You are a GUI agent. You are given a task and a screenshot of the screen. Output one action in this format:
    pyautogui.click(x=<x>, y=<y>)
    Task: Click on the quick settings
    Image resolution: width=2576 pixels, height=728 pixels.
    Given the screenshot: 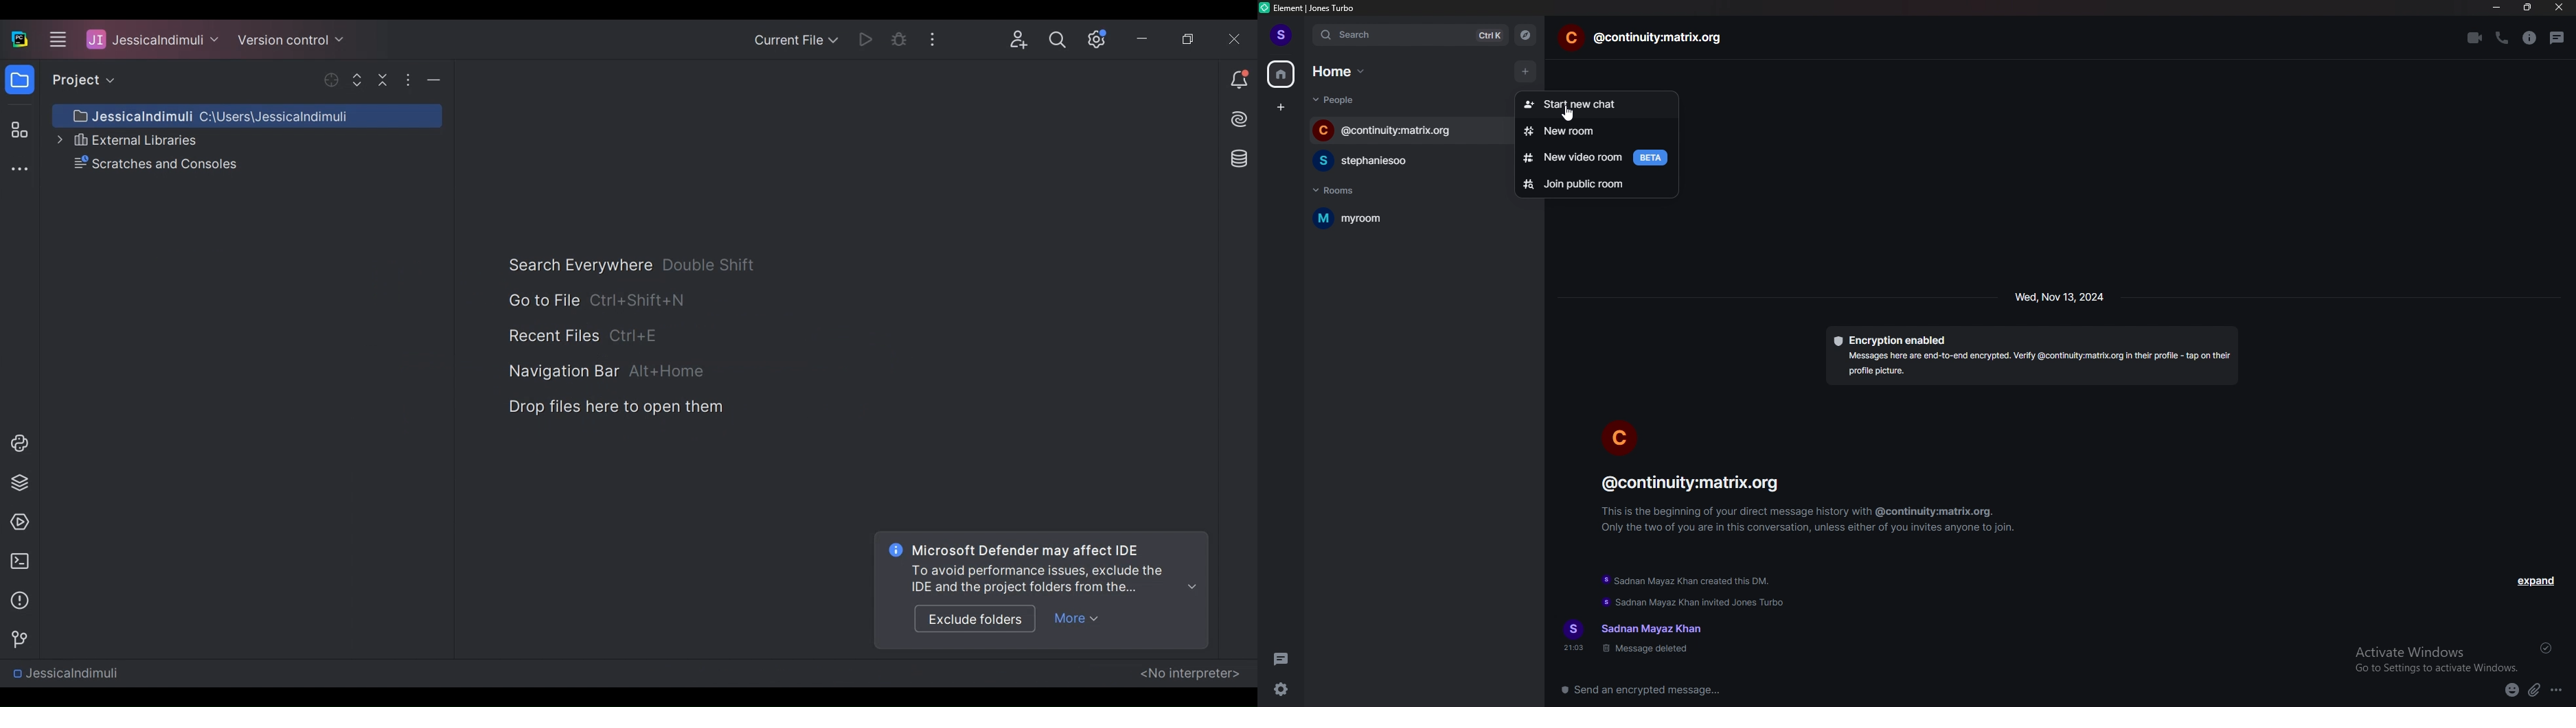 What is the action you would take?
    pyautogui.click(x=1282, y=688)
    